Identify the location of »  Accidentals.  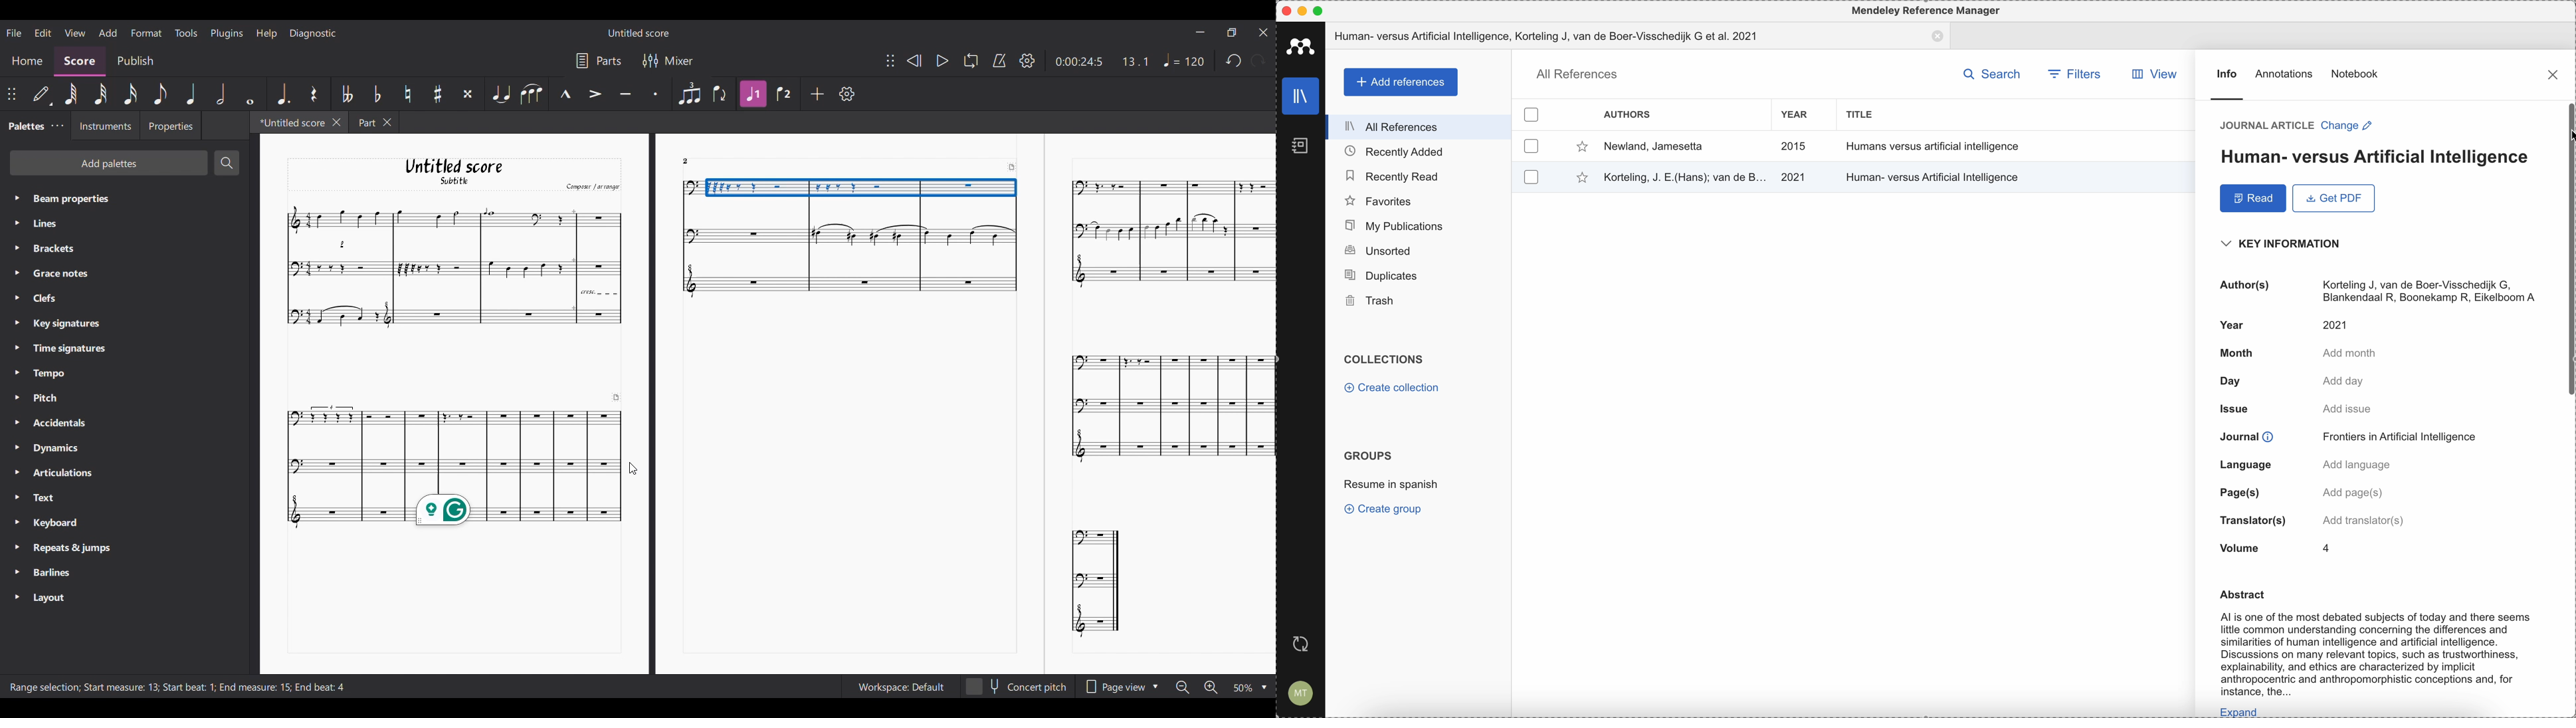
(55, 425).